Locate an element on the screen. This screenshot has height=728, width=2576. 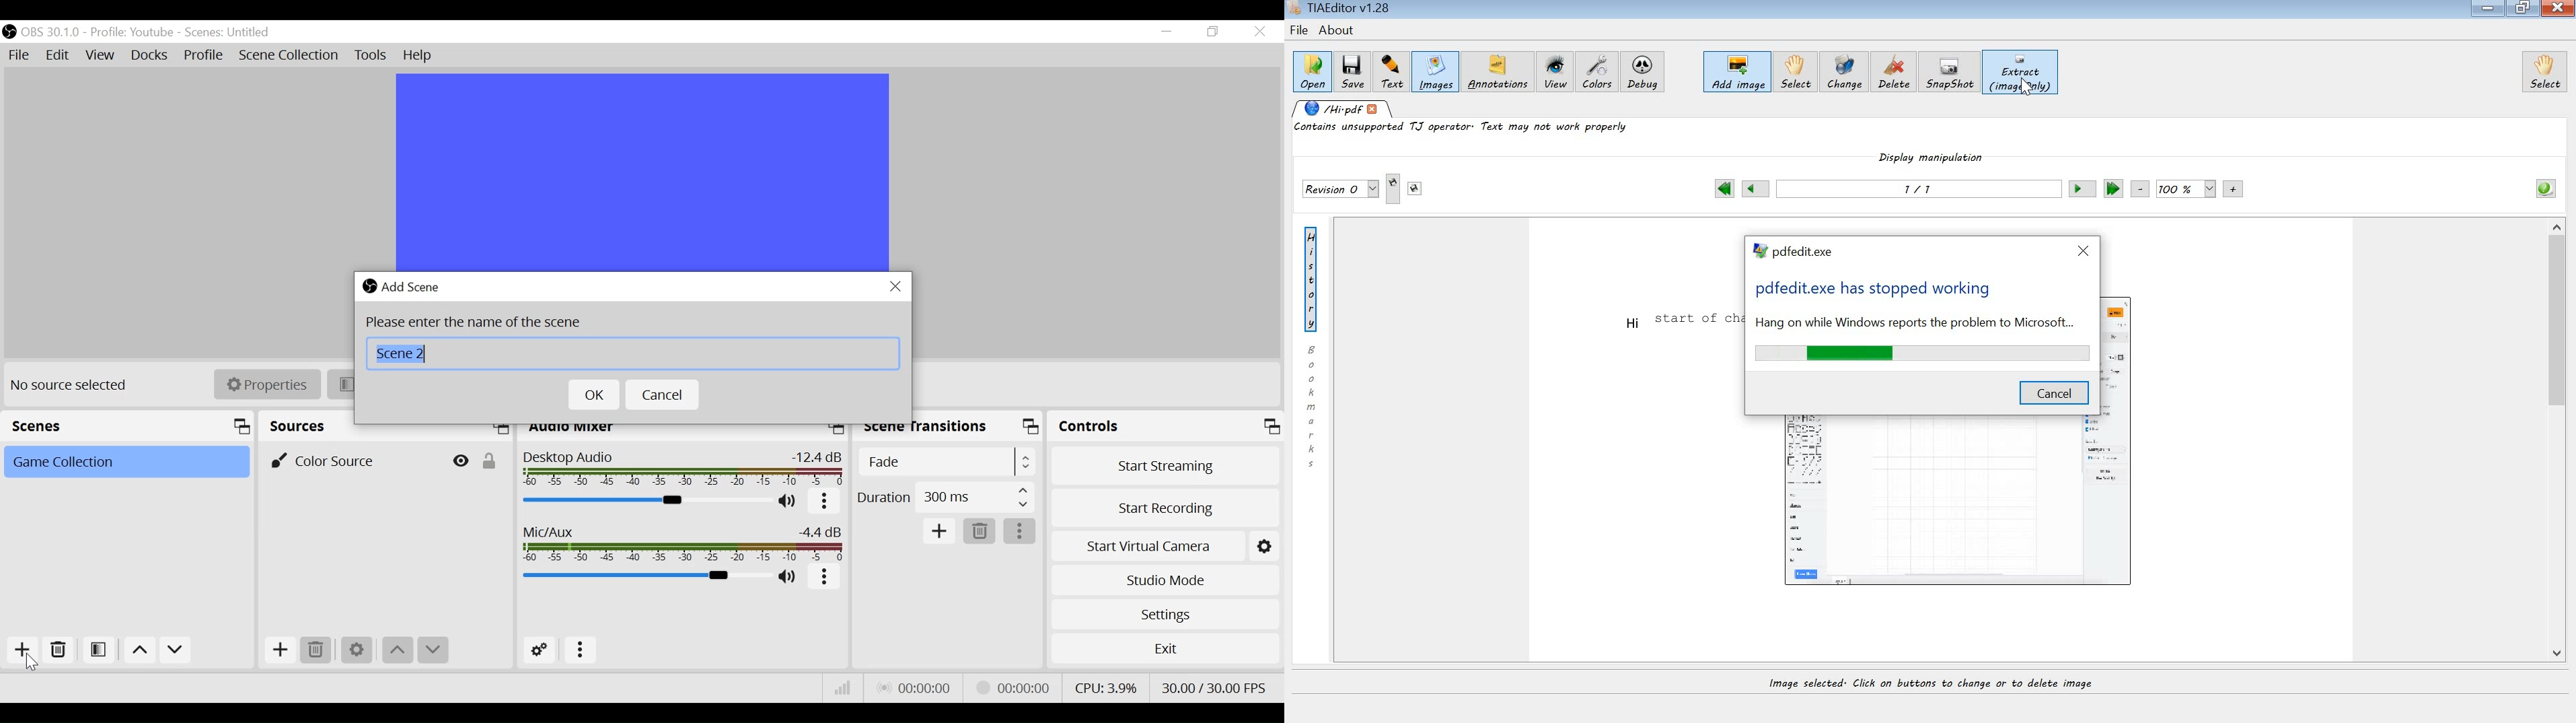
Cancel is located at coordinates (664, 395).